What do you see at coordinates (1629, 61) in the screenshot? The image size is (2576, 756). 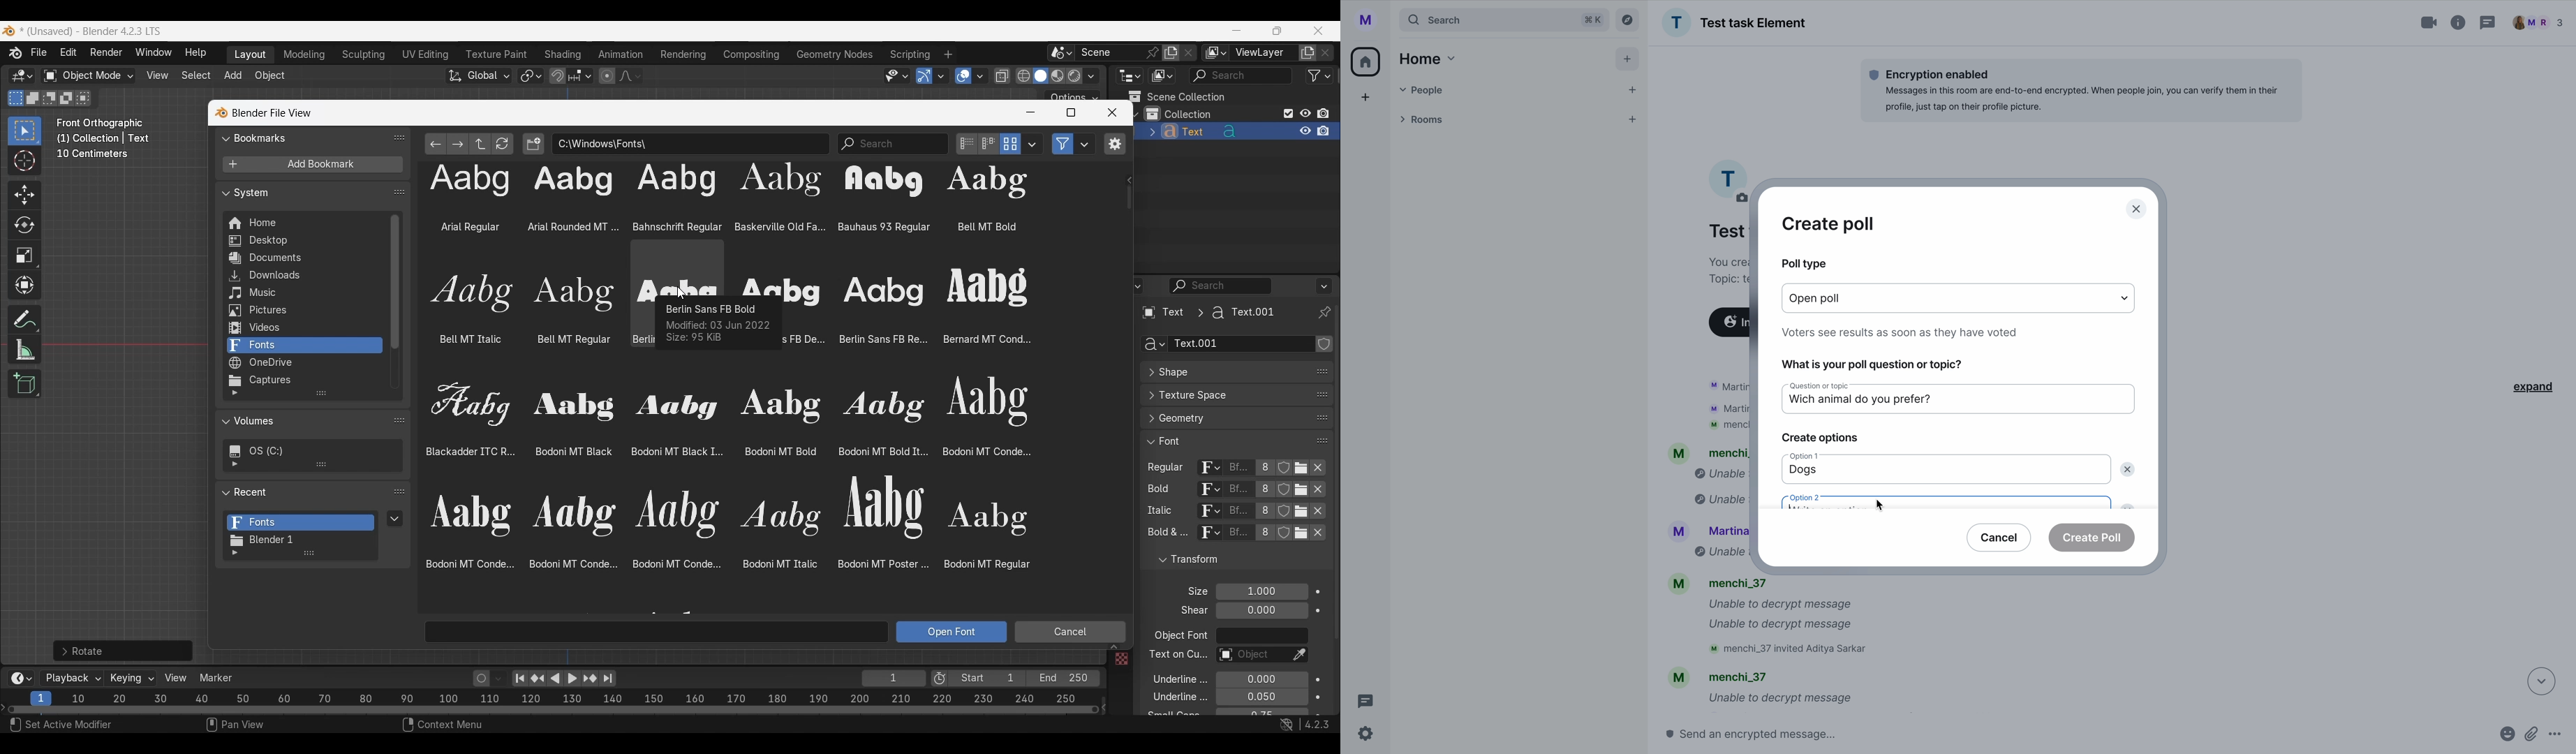 I see `add` at bounding box center [1629, 61].